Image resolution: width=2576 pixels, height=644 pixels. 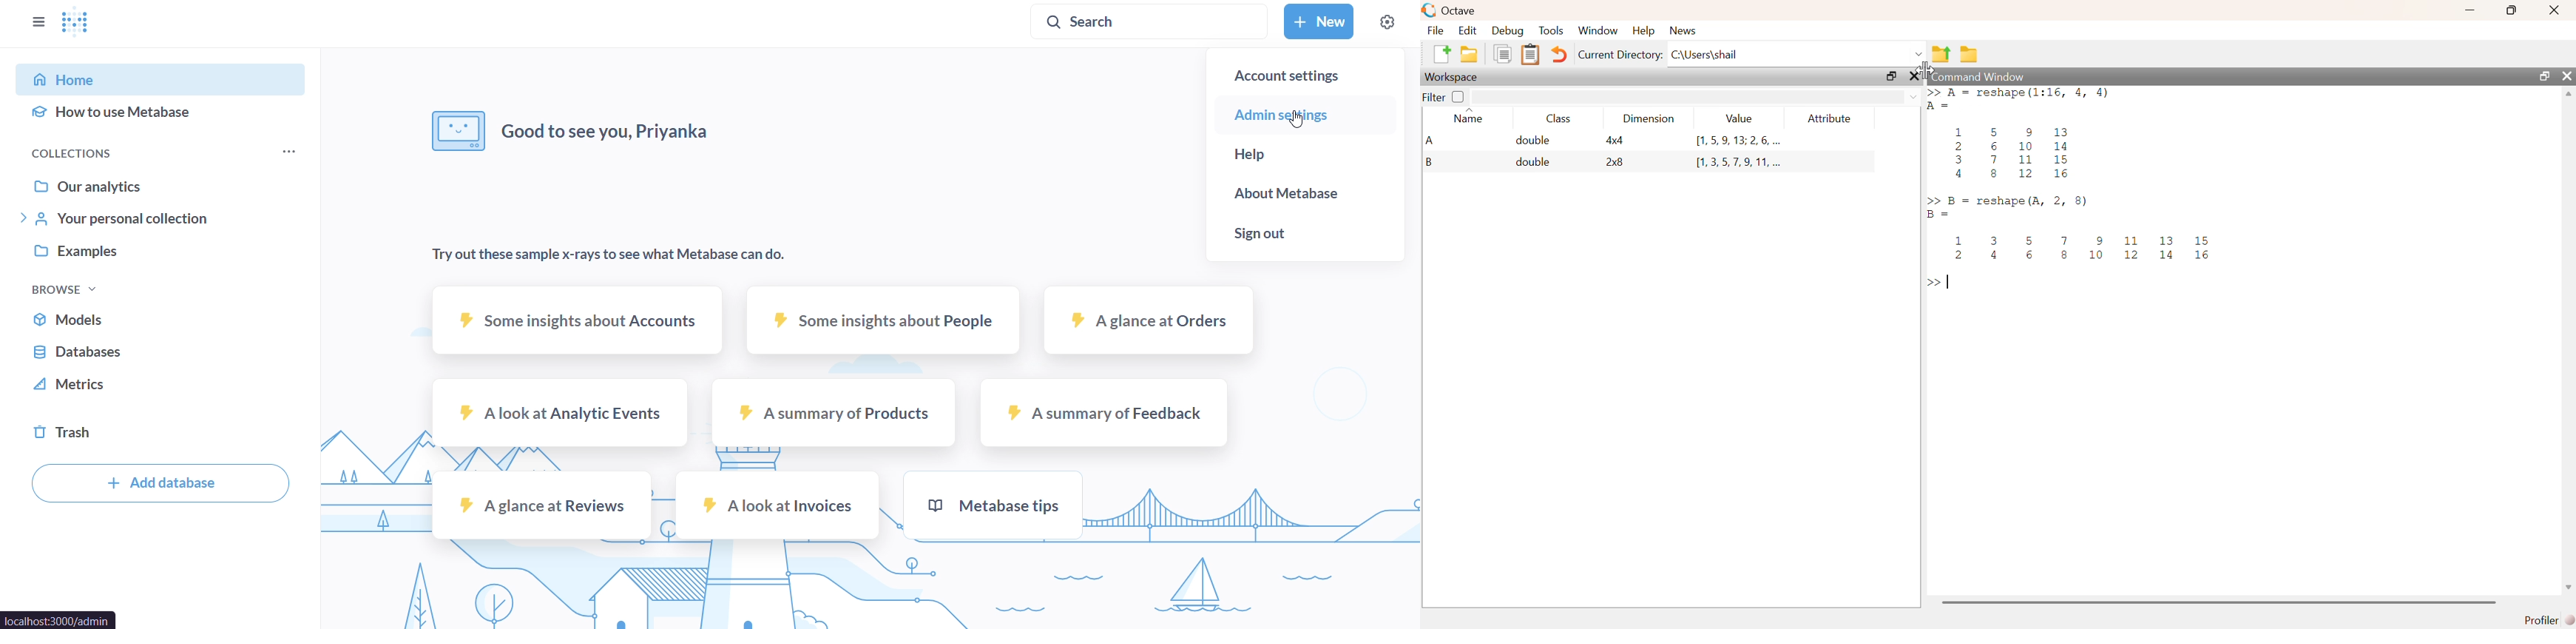 What do you see at coordinates (1507, 31) in the screenshot?
I see `Debug` at bounding box center [1507, 31].